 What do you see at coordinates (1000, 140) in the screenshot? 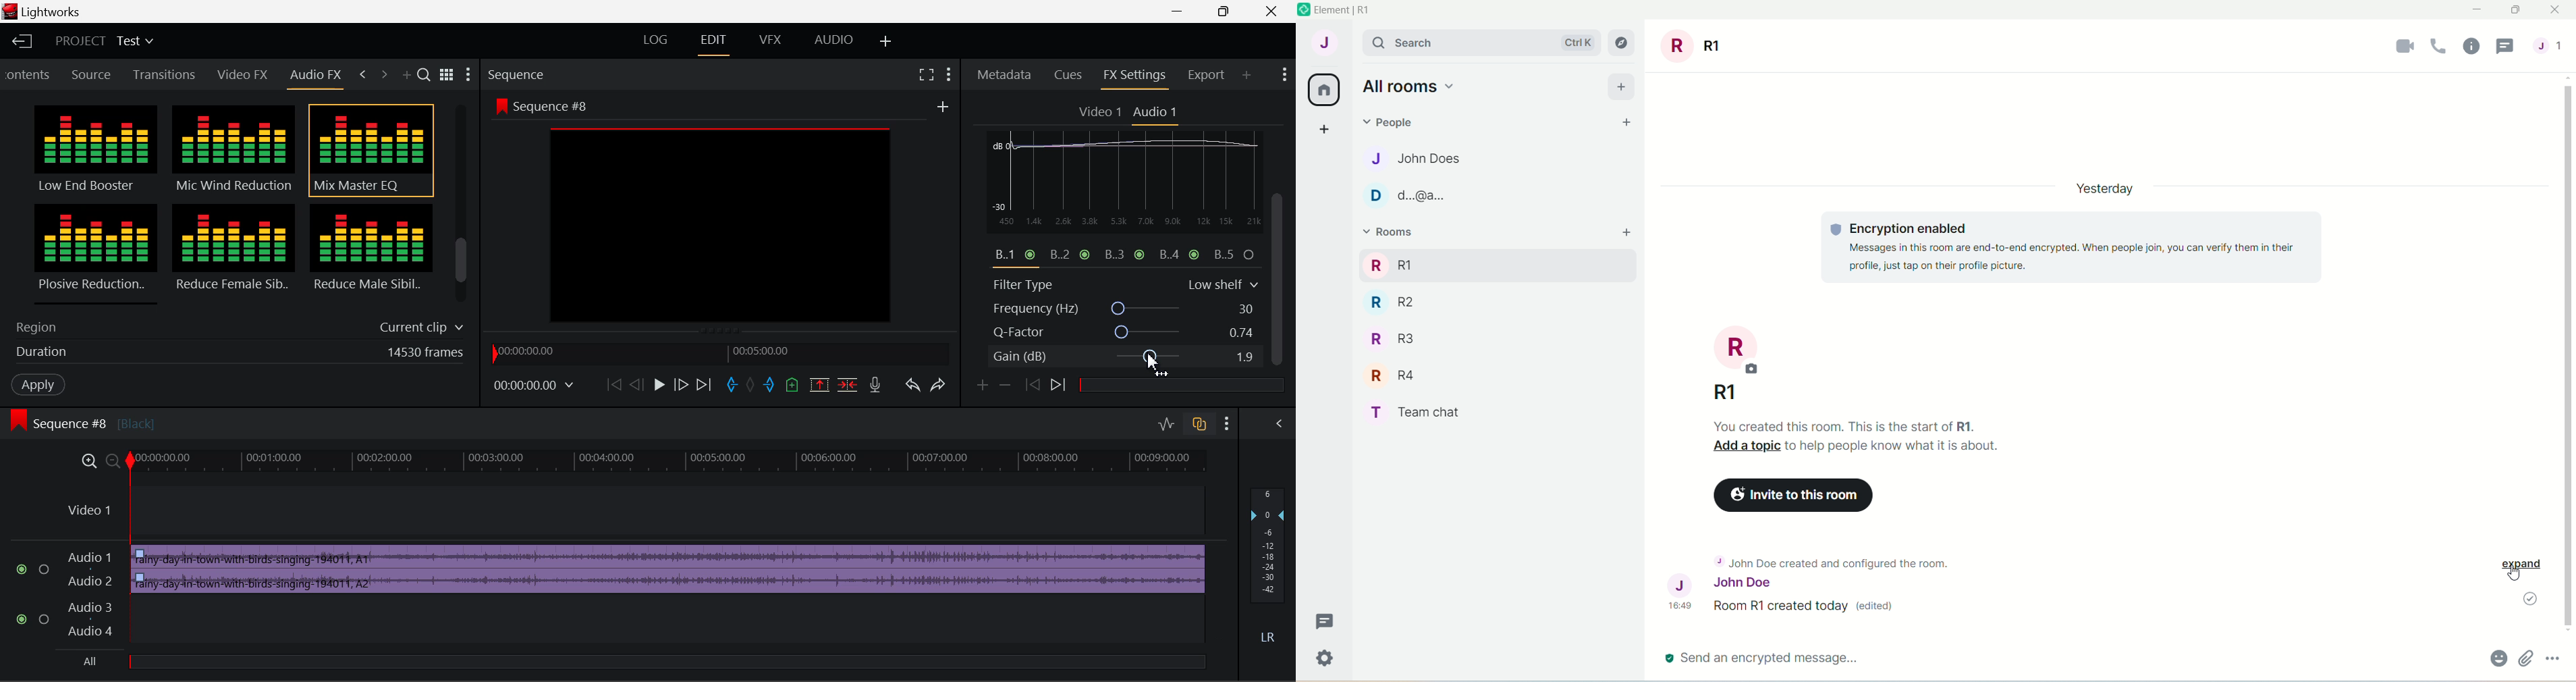
I see `EQ Menu Open` at bounding box center [1000, 140].